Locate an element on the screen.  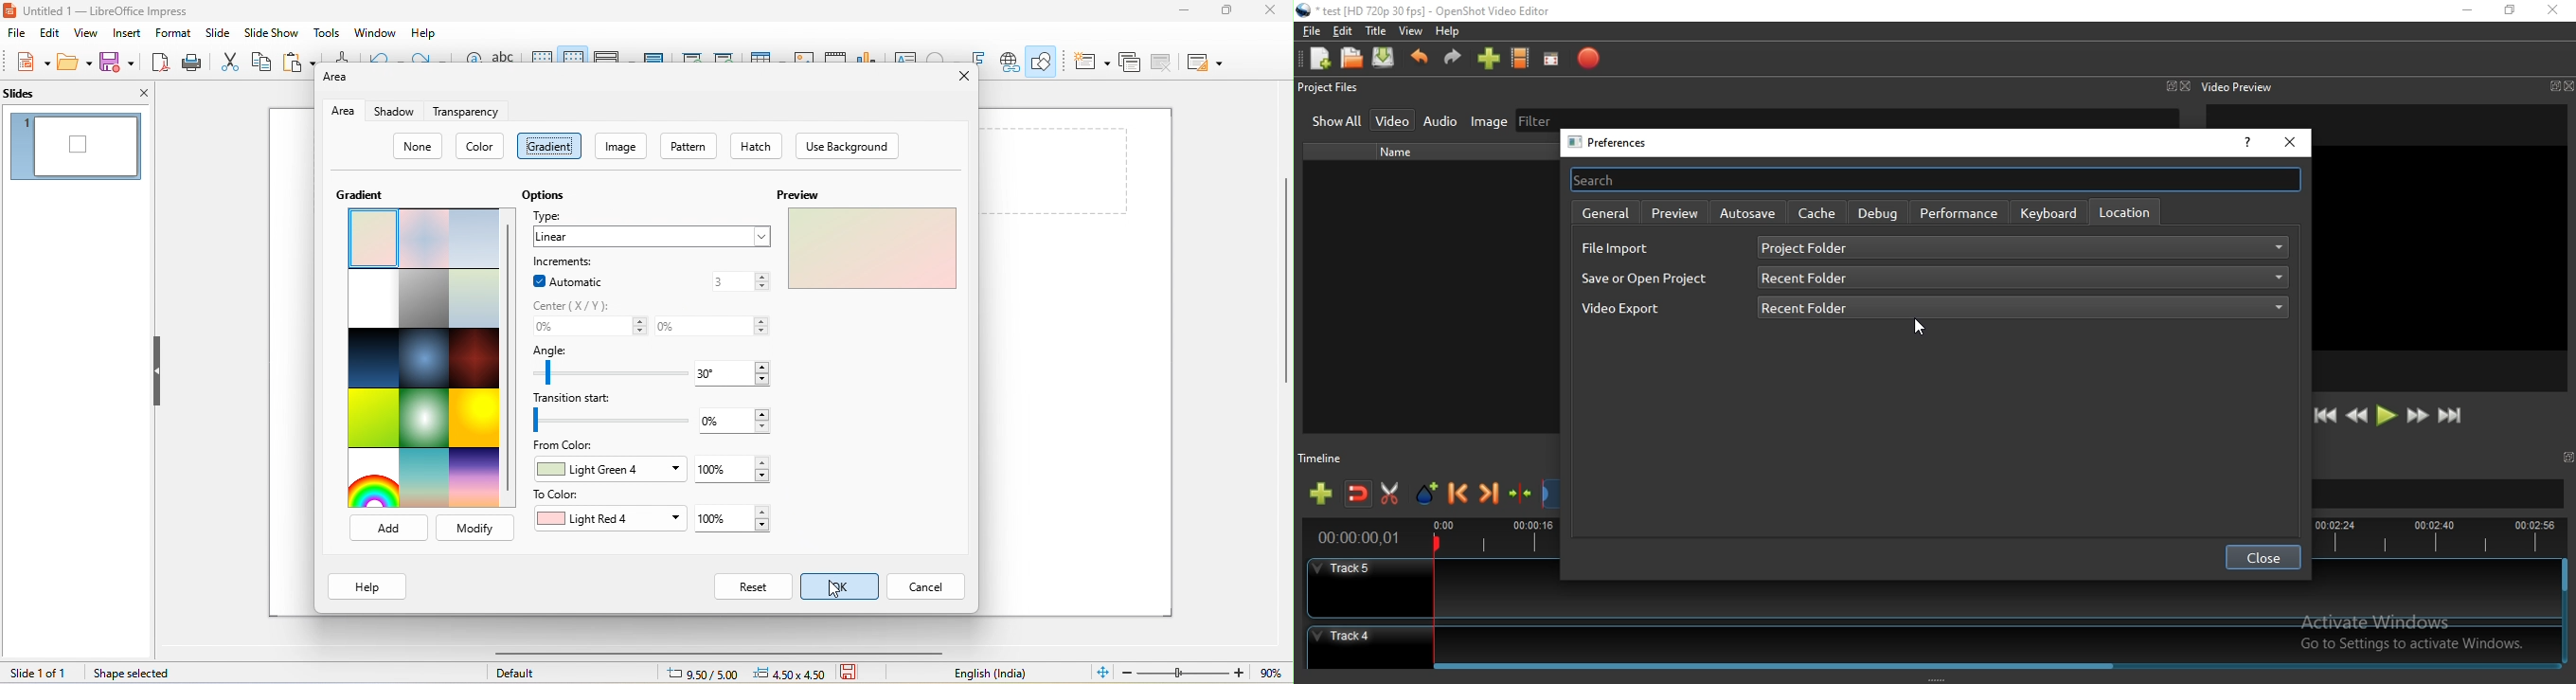
adjust is located at coordinates (767, 422).